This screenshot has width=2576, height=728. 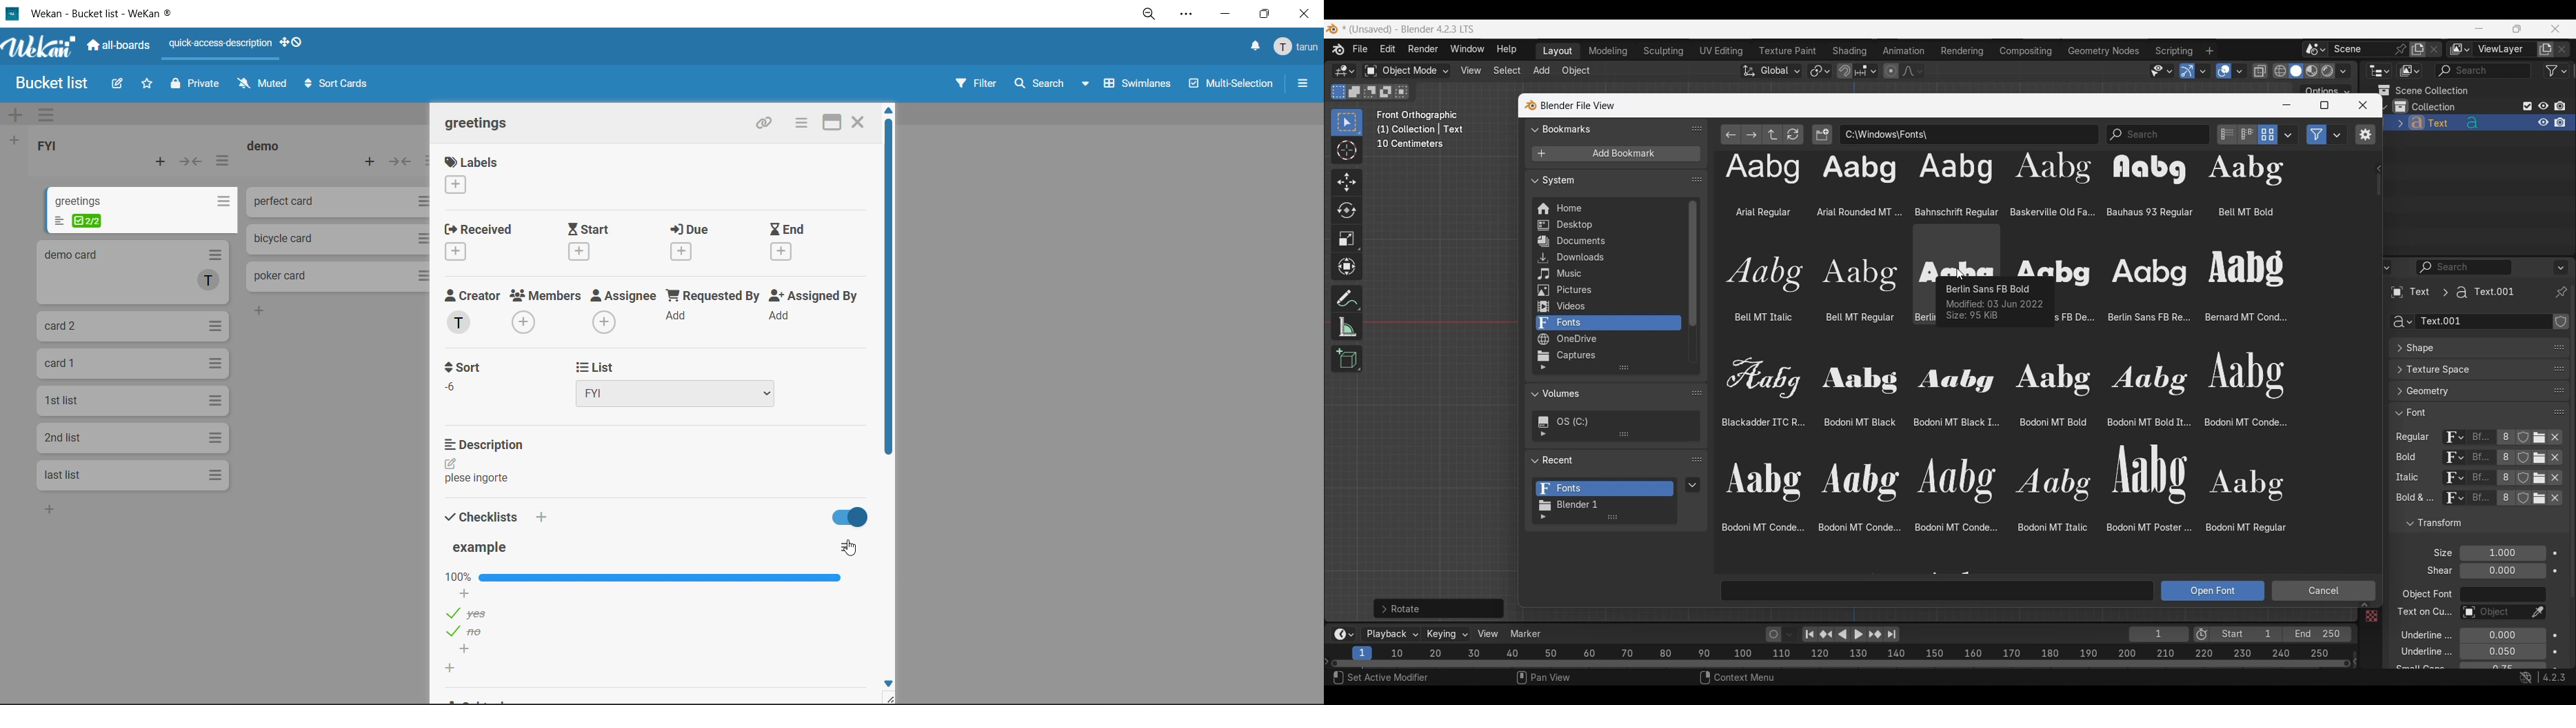 I want to click on Maximize, so click(x=2325, y=105).